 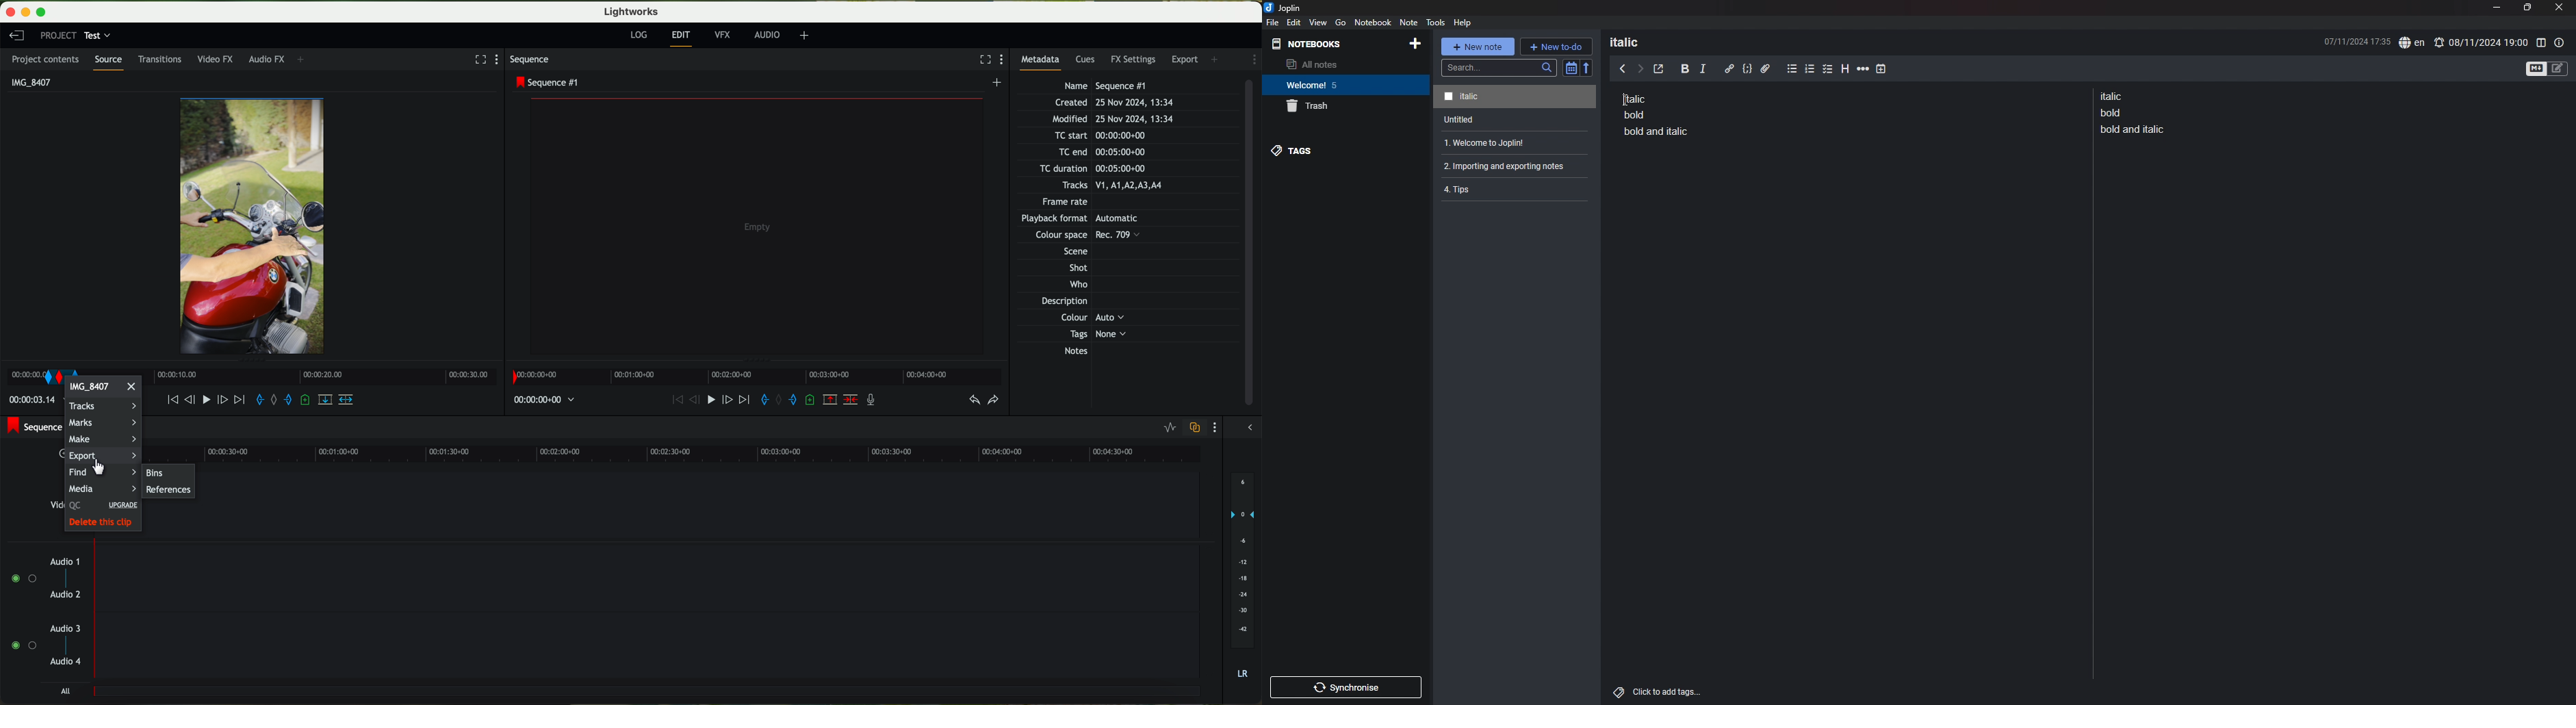 I want to click on nudge one frame back, so click(x=689, y=402).